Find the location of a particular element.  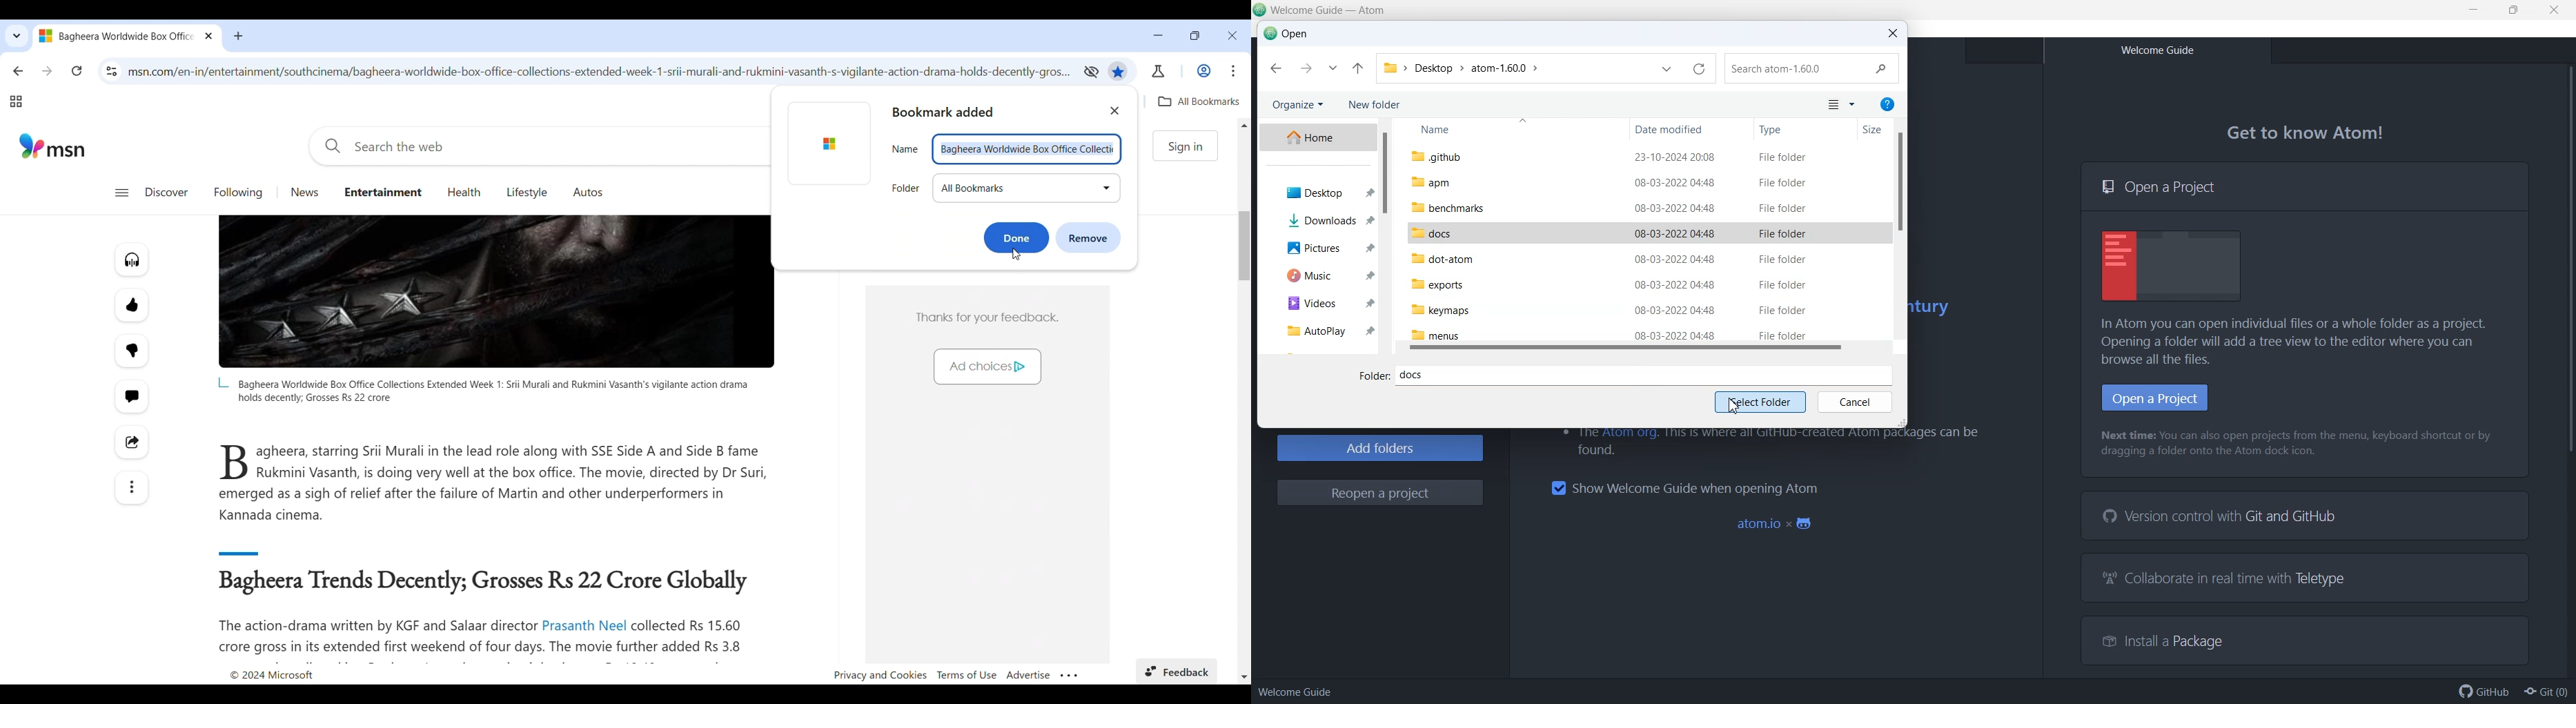

Videos is located at coordinates (1317, 301).